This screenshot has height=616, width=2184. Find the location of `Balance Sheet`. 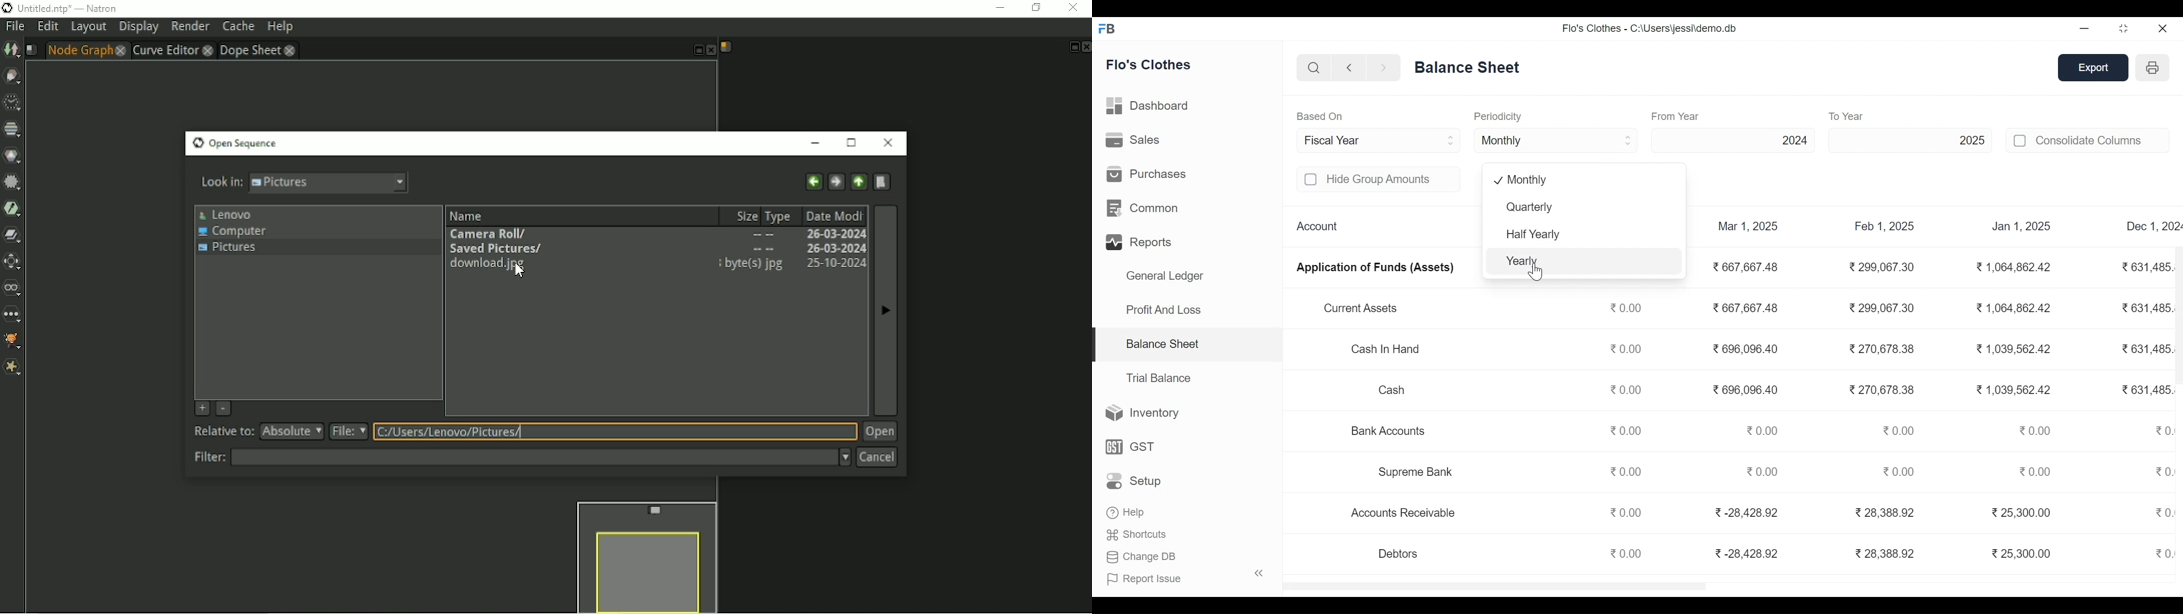

Balance Sheet is located at coordinates (1162, 343).